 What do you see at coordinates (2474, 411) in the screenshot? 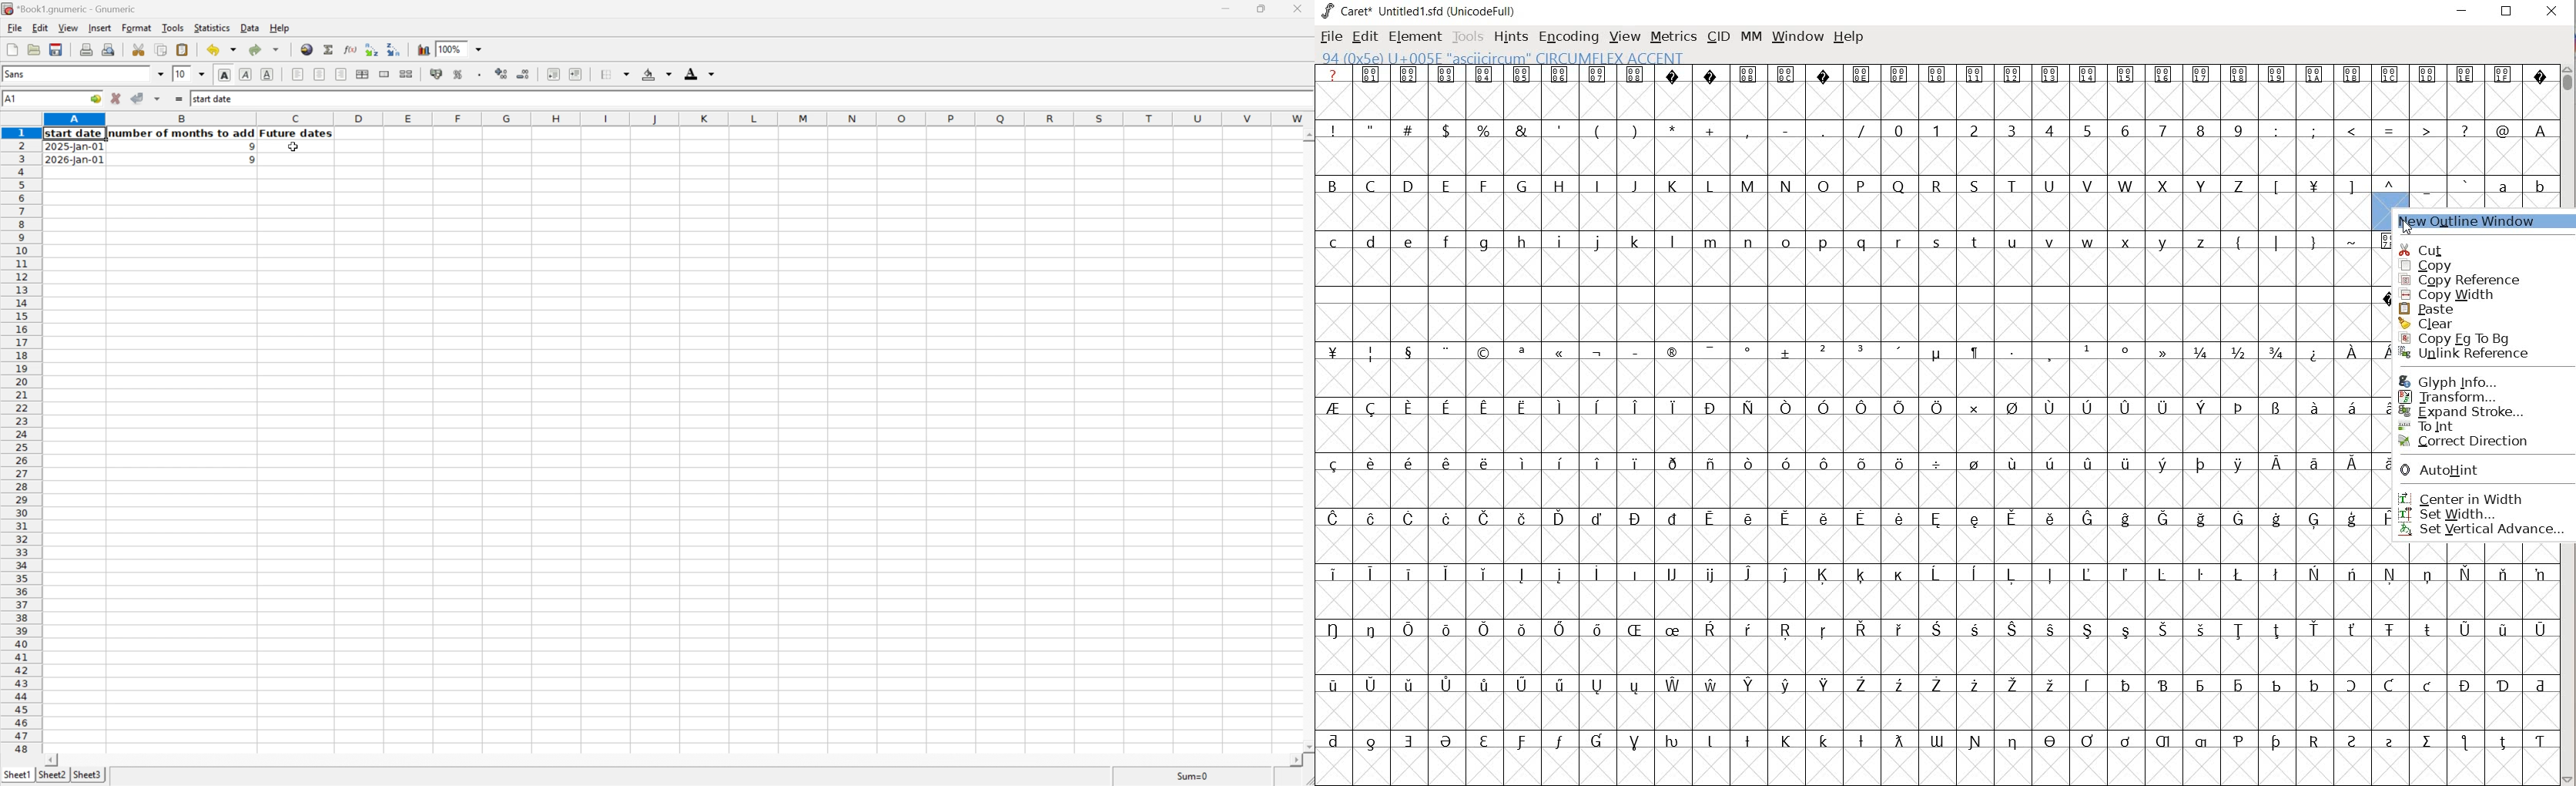
I see `expand stroke` at bounding box center [2474, 411].